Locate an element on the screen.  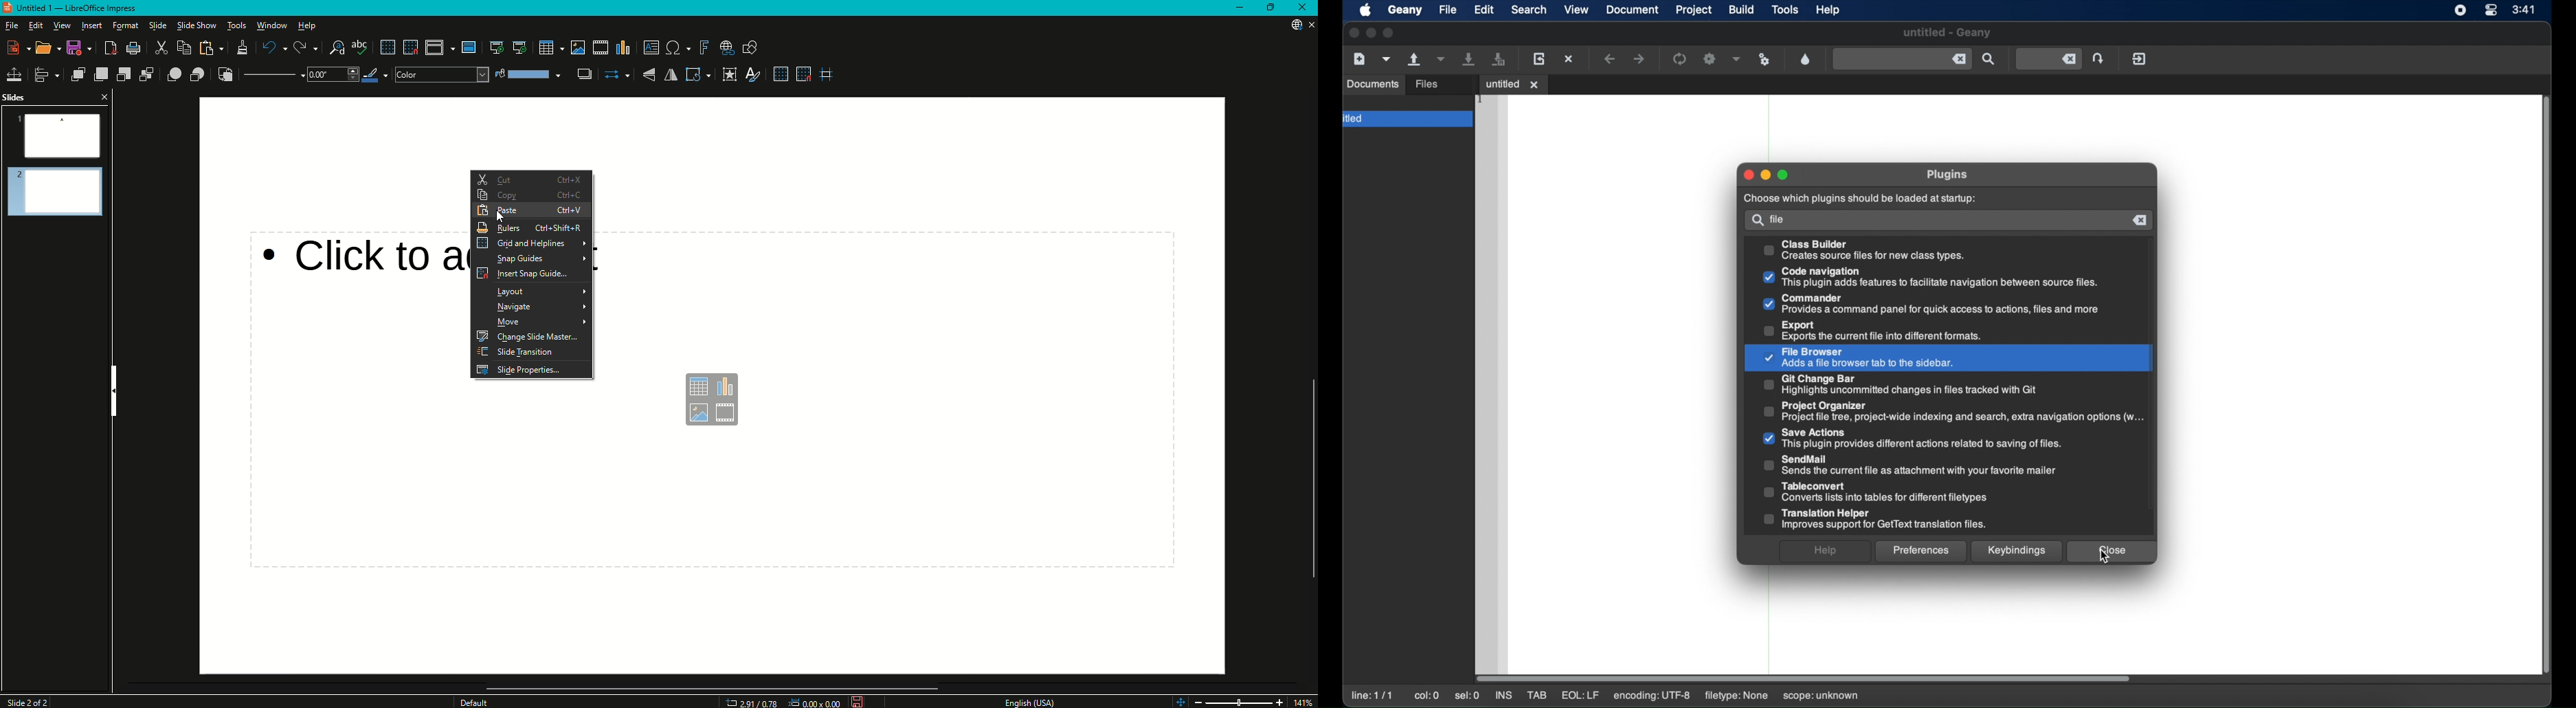
Start from first slide is located at coordinates (493, 46).